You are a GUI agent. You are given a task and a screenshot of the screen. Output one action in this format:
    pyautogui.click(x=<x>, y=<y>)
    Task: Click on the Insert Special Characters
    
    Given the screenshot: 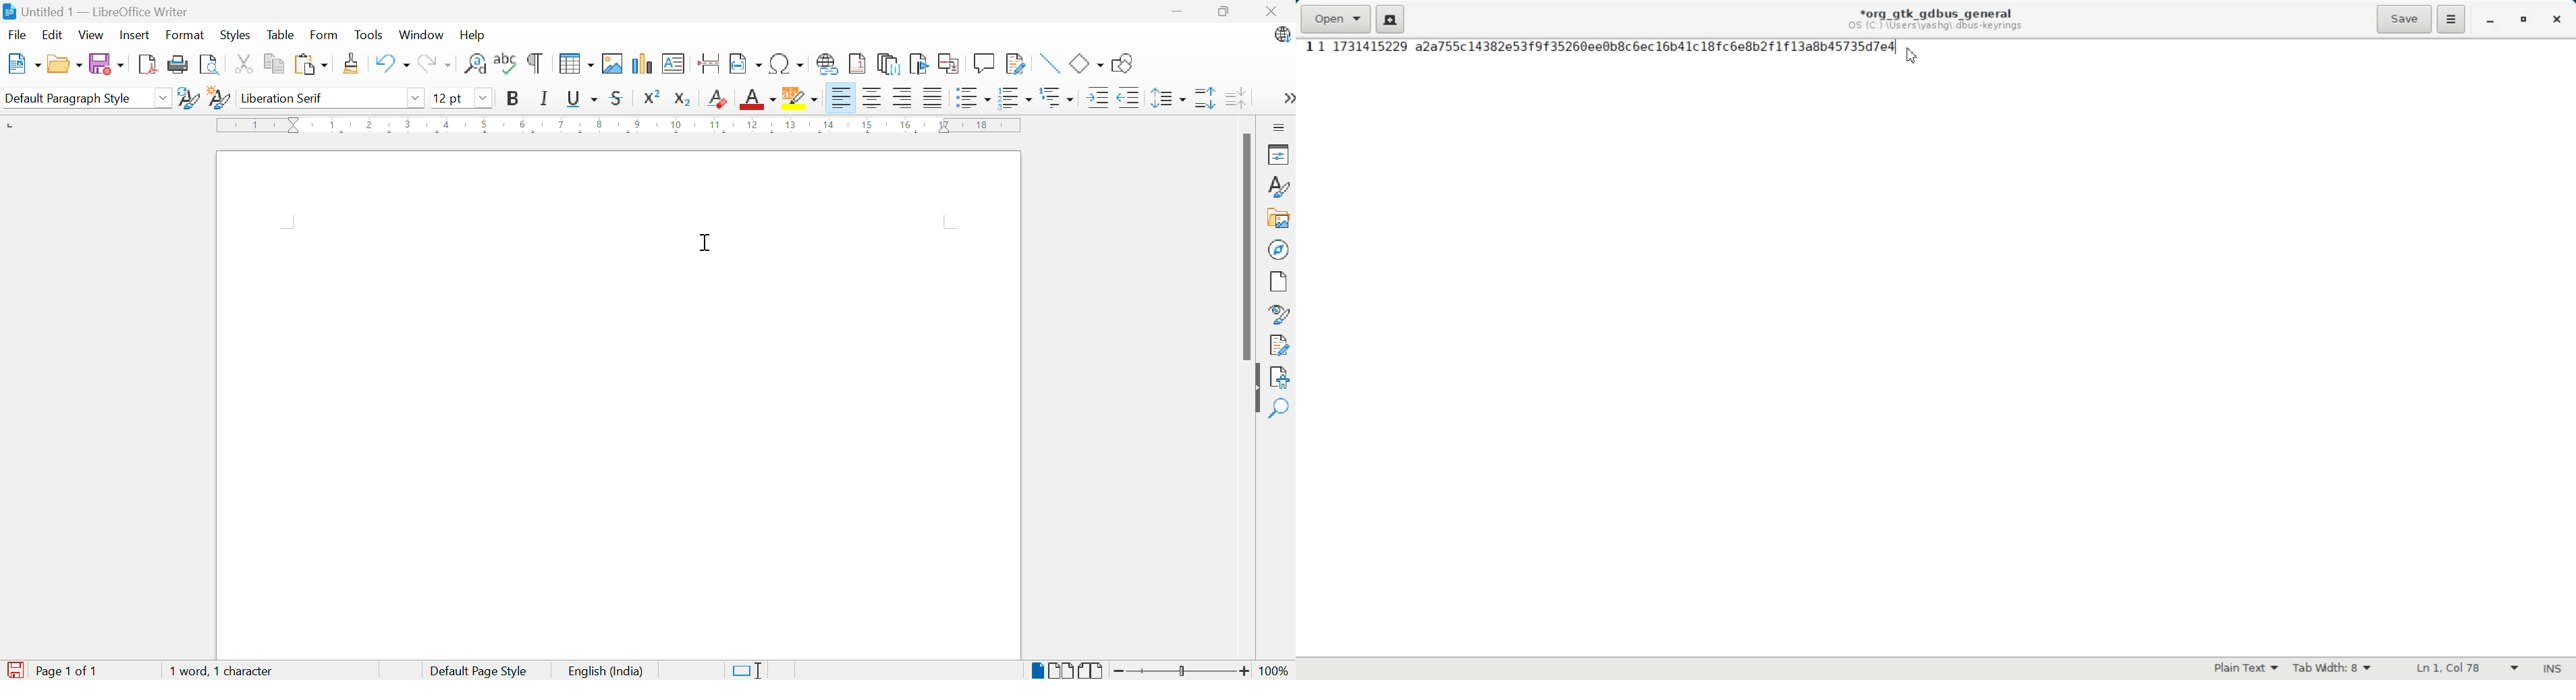 What is the action you would take?
    pyautogui.click(x=787, y=63)
    